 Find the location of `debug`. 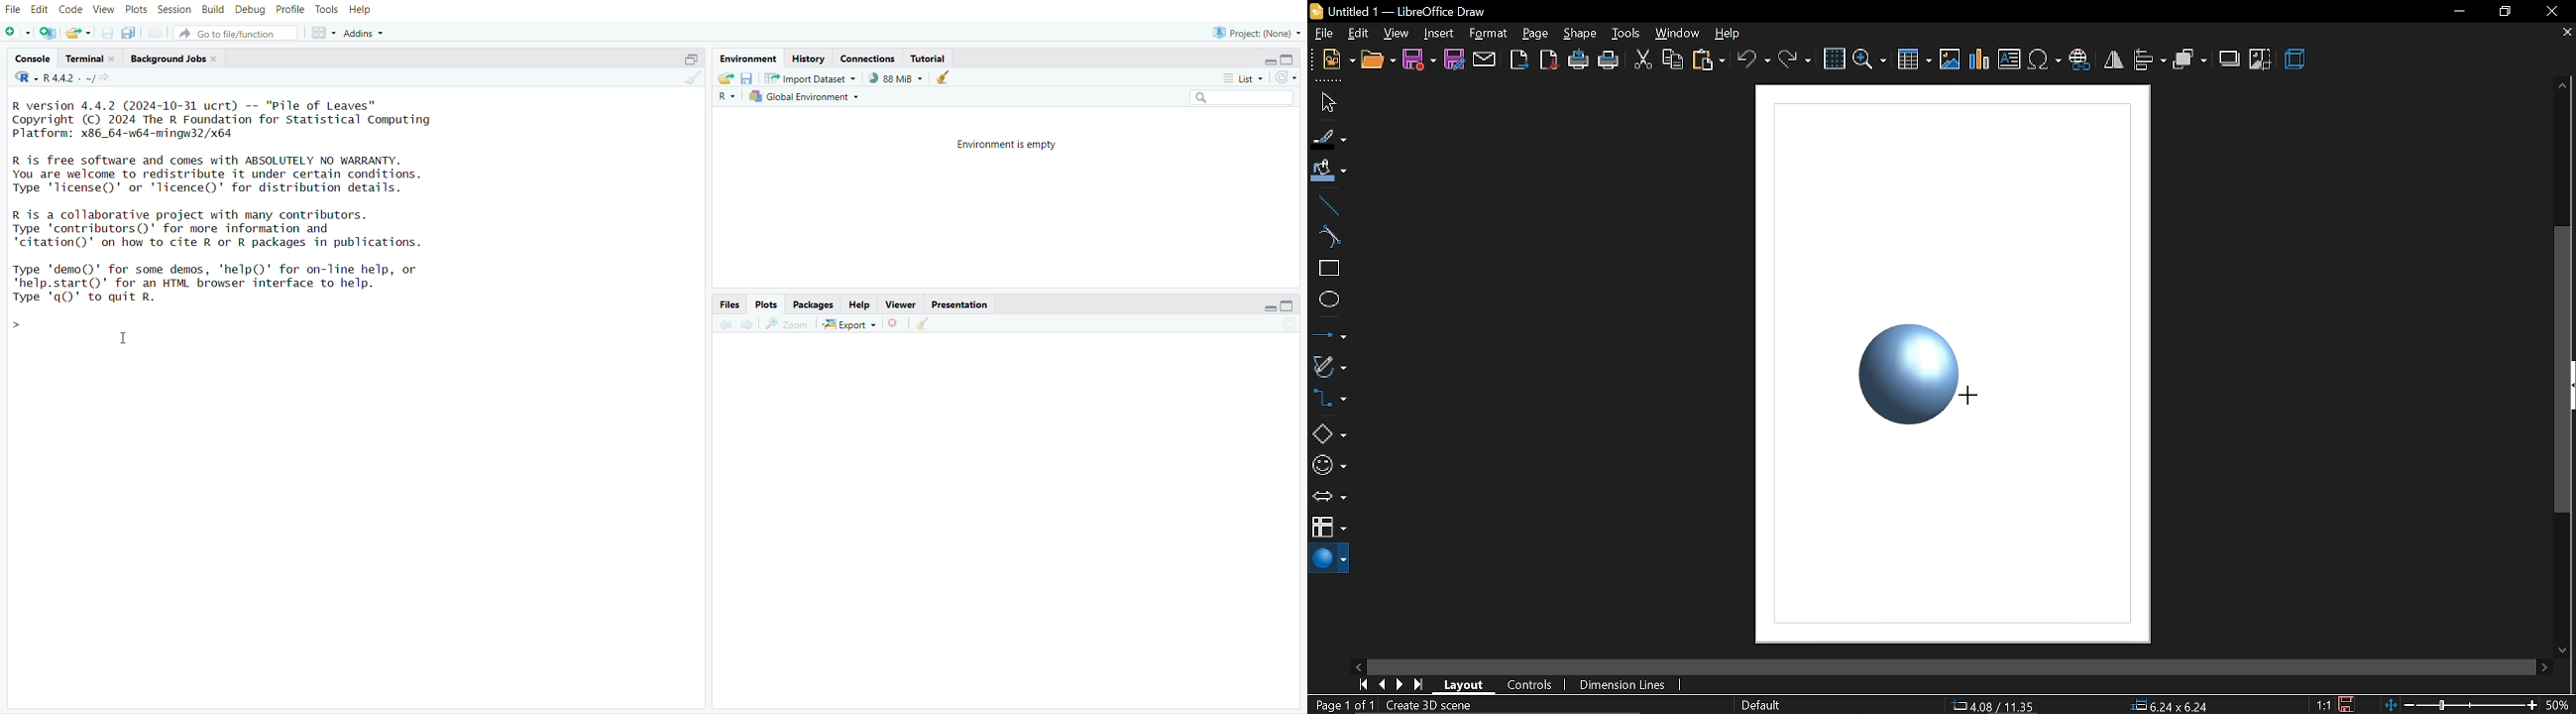

debug is located at coordinates (250, 11).